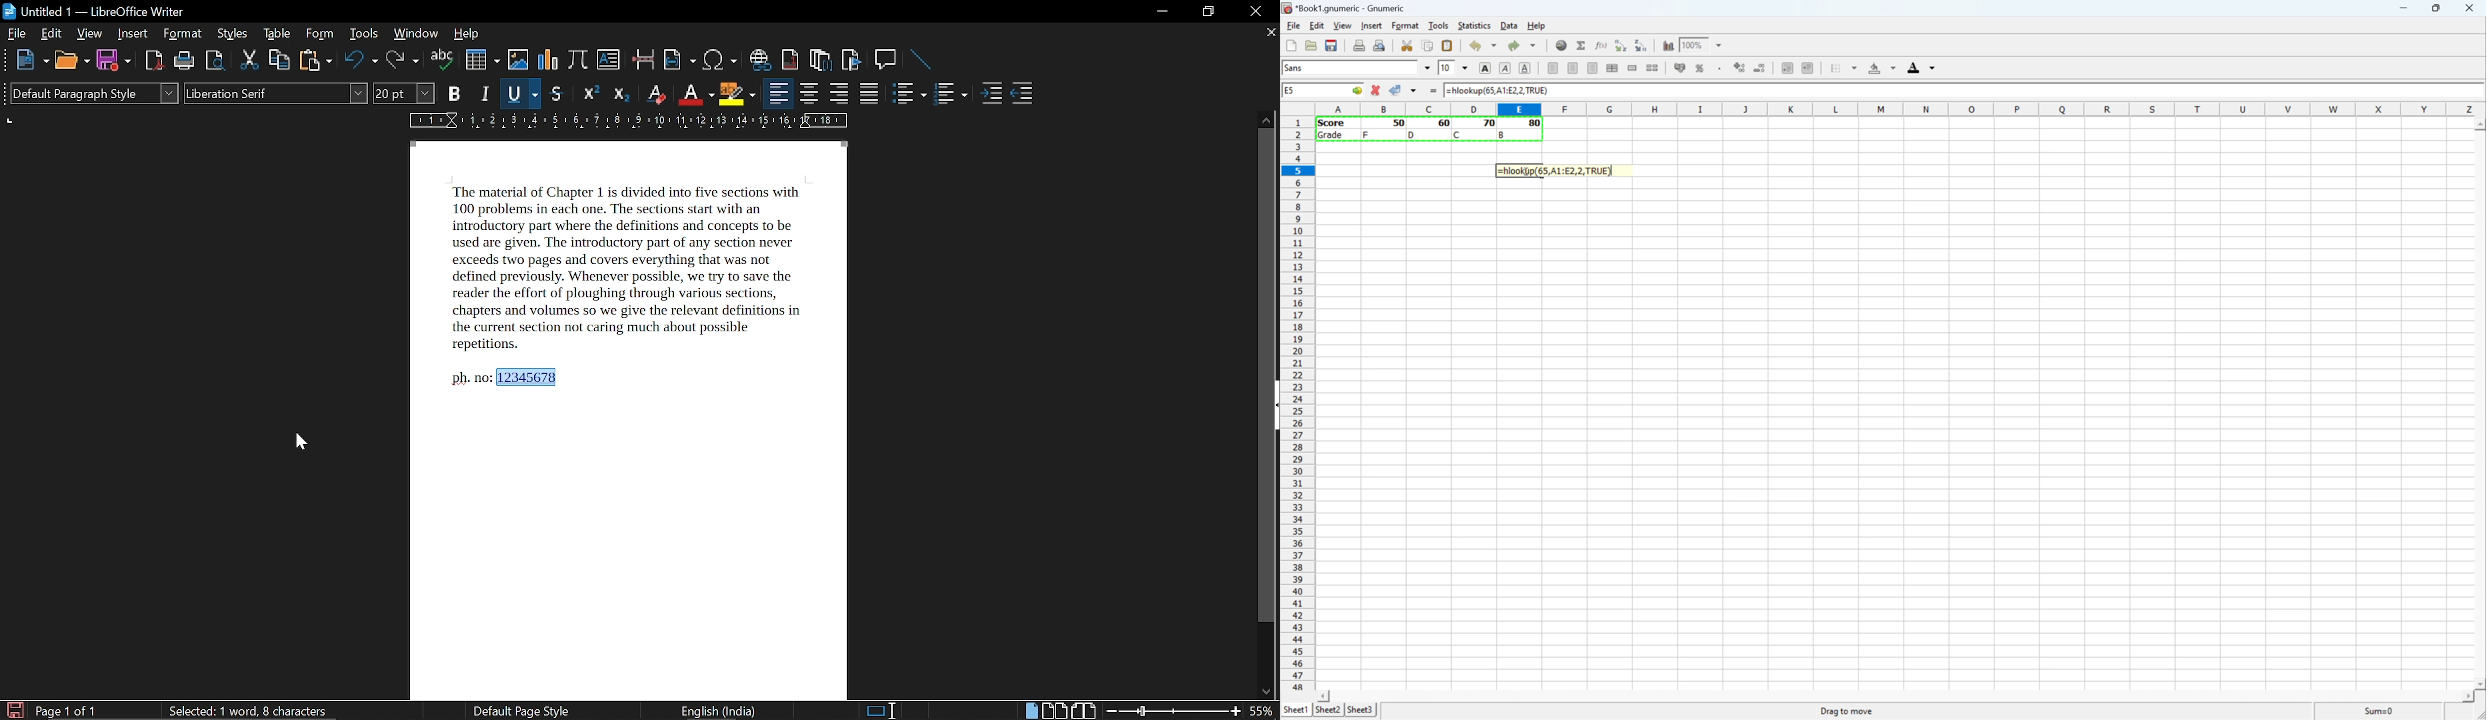 The height and width of the screenshot is (728, 2492). I want to click on insert footnote, so click(790, 60).